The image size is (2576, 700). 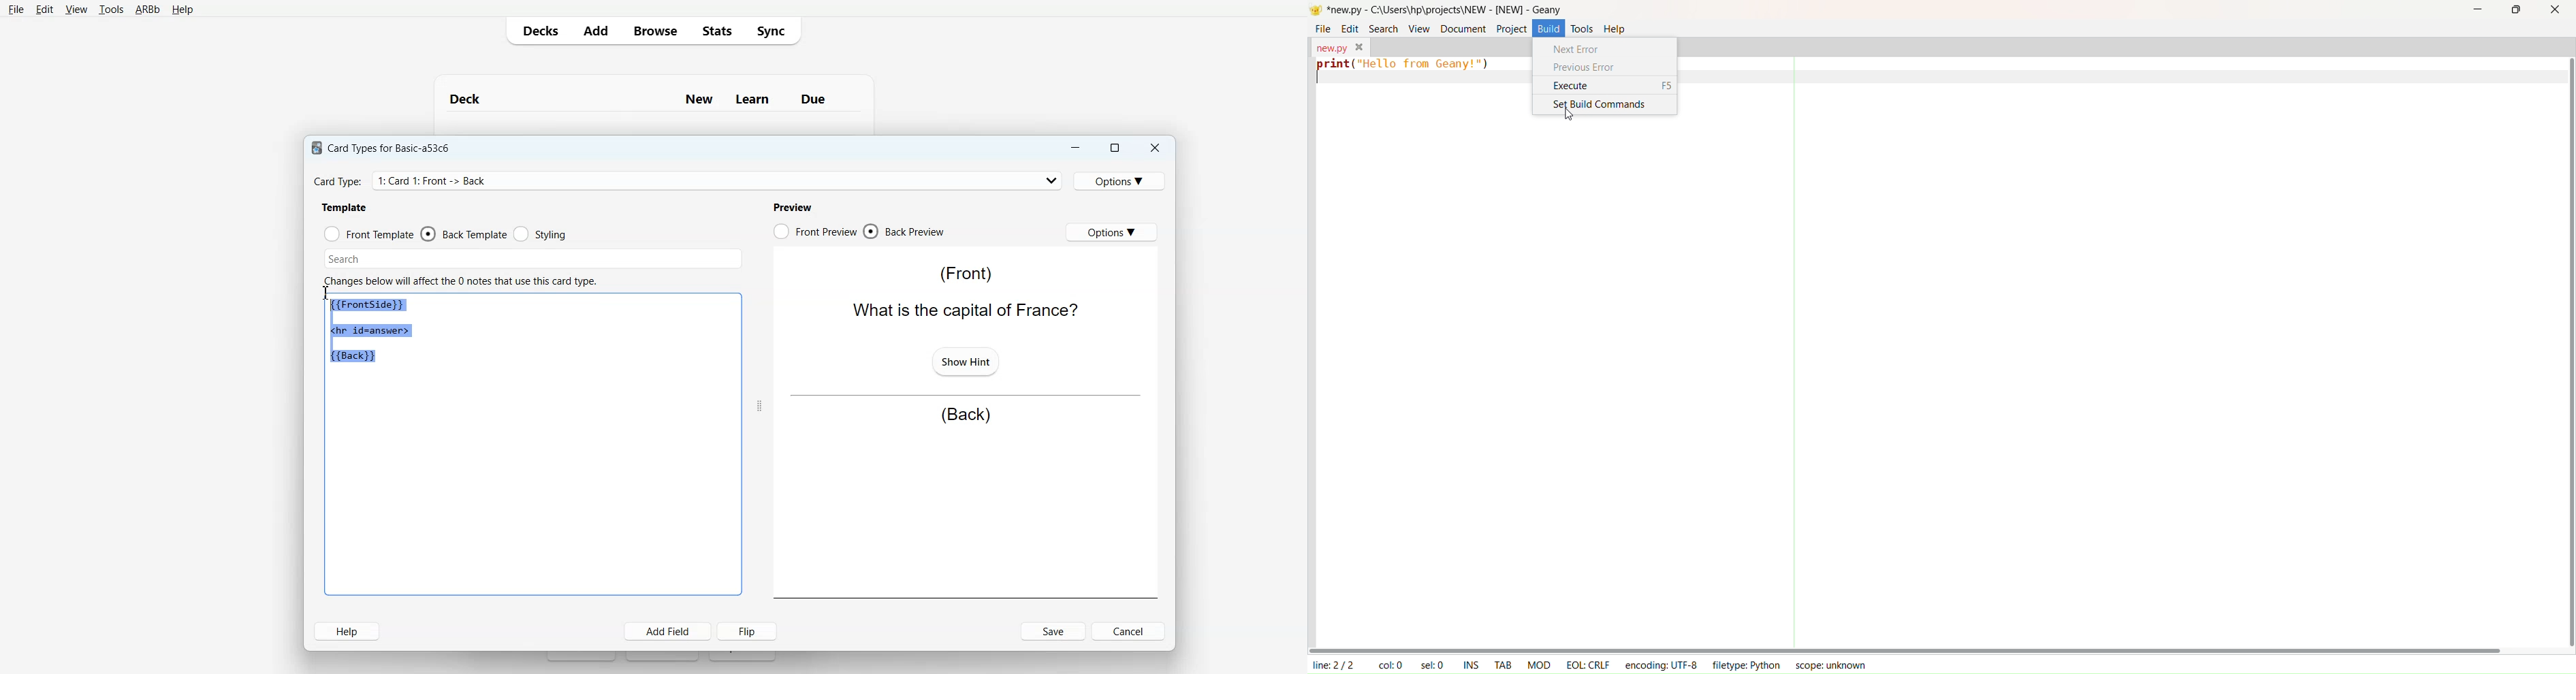 What do you see at coordinates (369, 234) in the screenshot?
I see `Front Template` at bounding box center [369, 234].